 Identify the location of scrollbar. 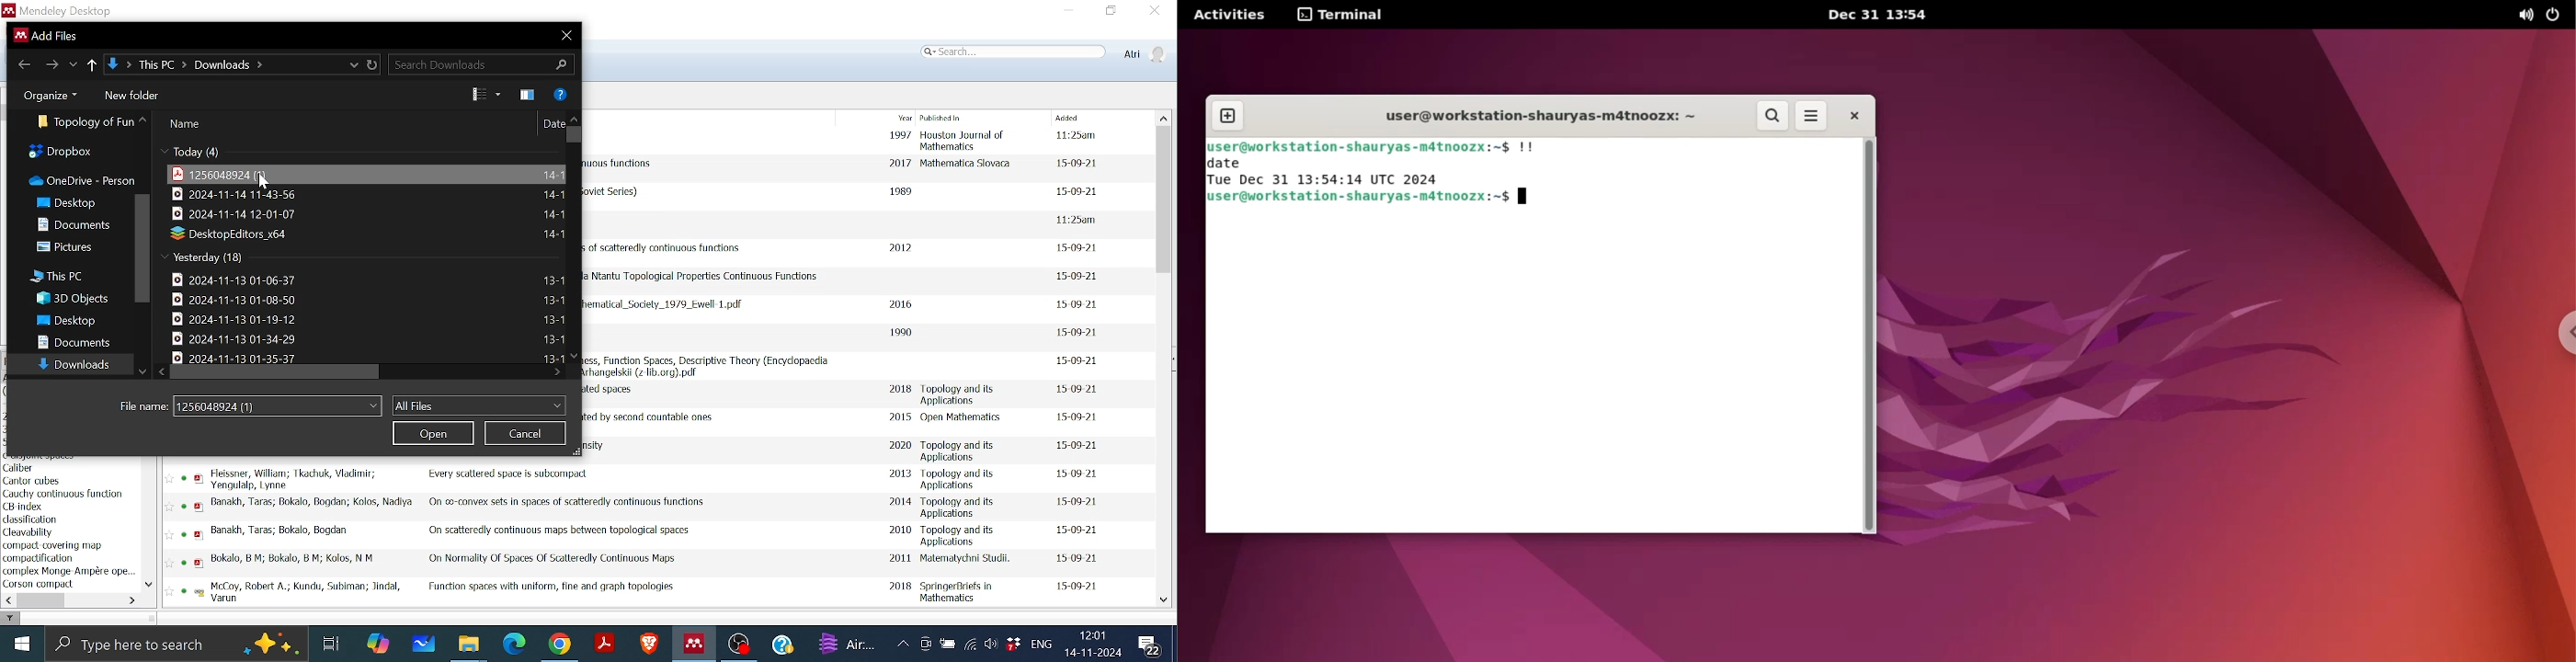
(1871, 337).